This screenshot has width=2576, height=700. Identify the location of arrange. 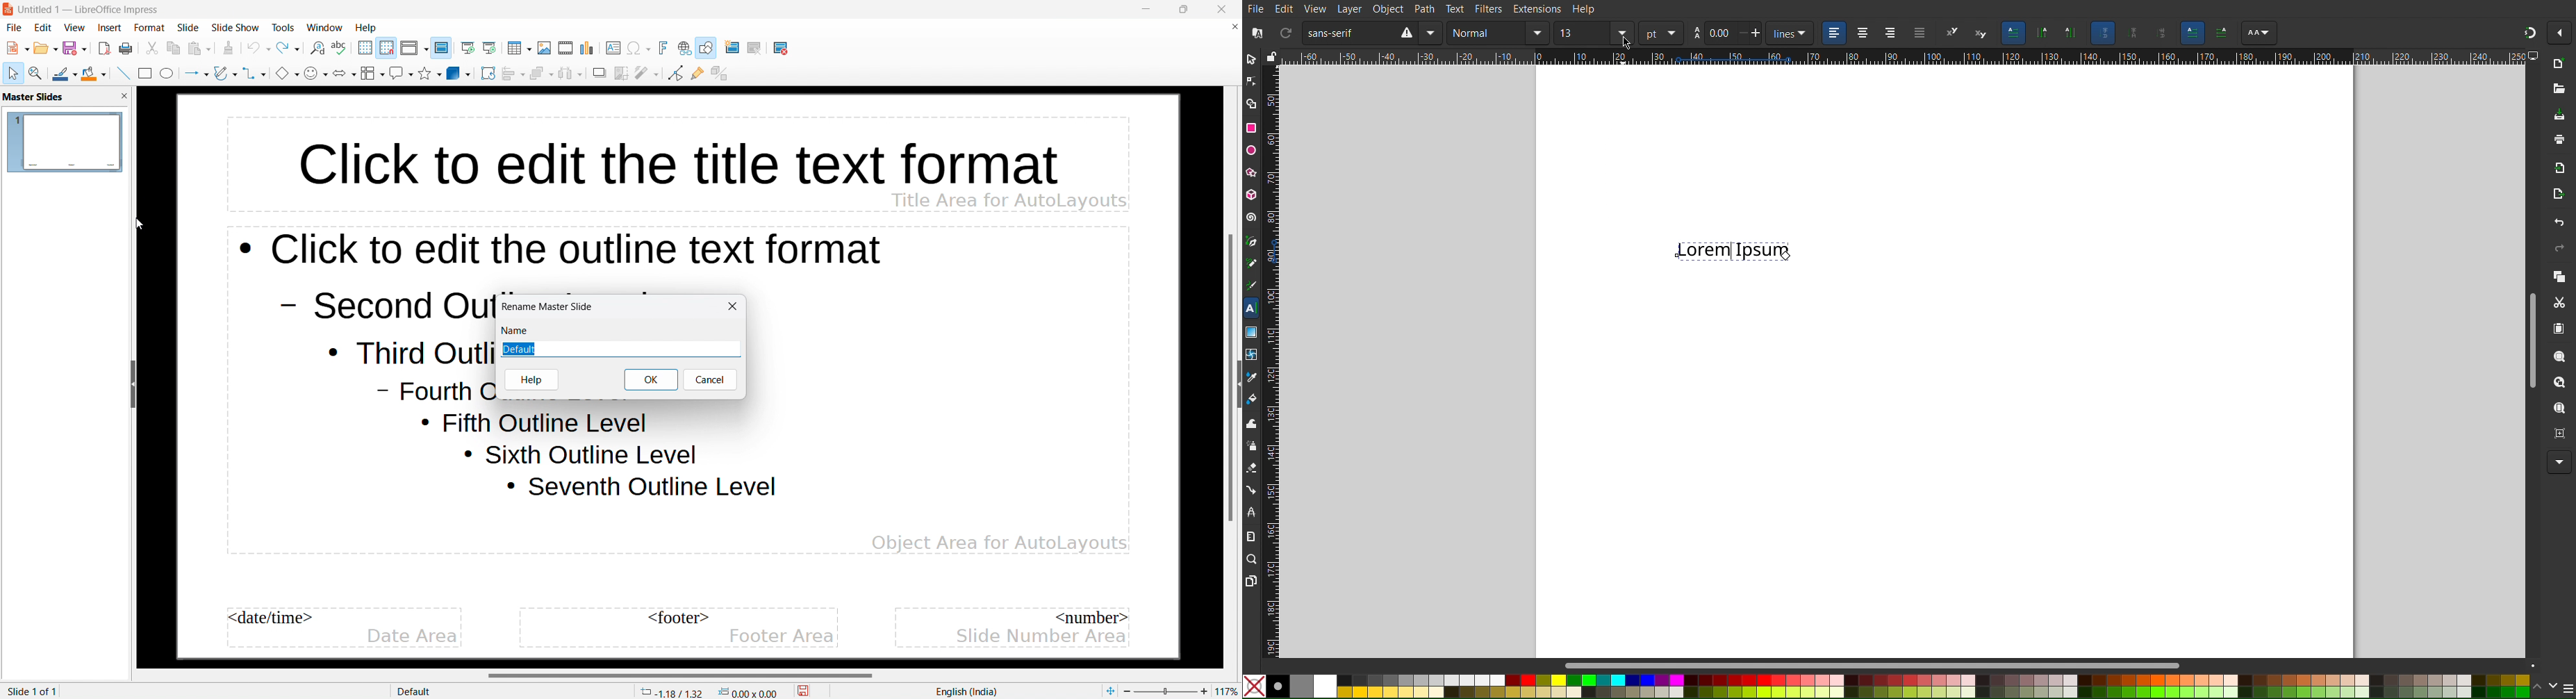
(541, 74).